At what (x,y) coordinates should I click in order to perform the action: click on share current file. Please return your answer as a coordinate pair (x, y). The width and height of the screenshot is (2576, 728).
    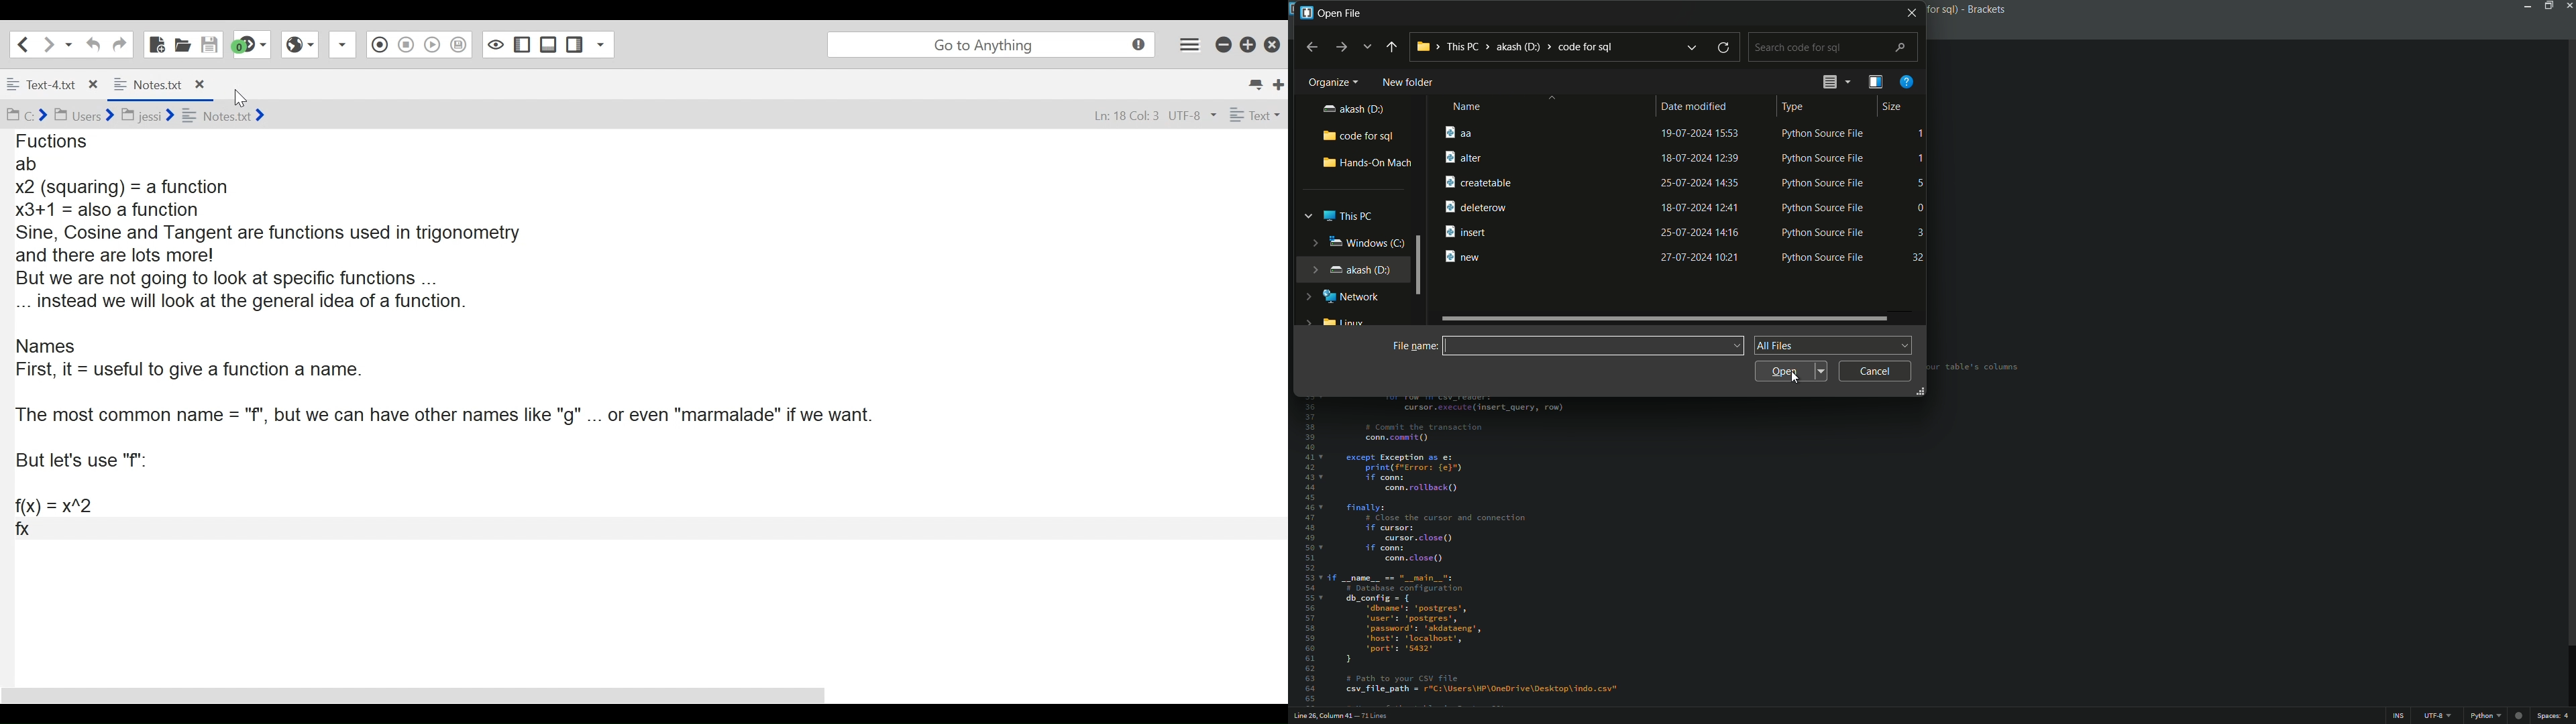
    Looking at the image, I should click on (345, 46).